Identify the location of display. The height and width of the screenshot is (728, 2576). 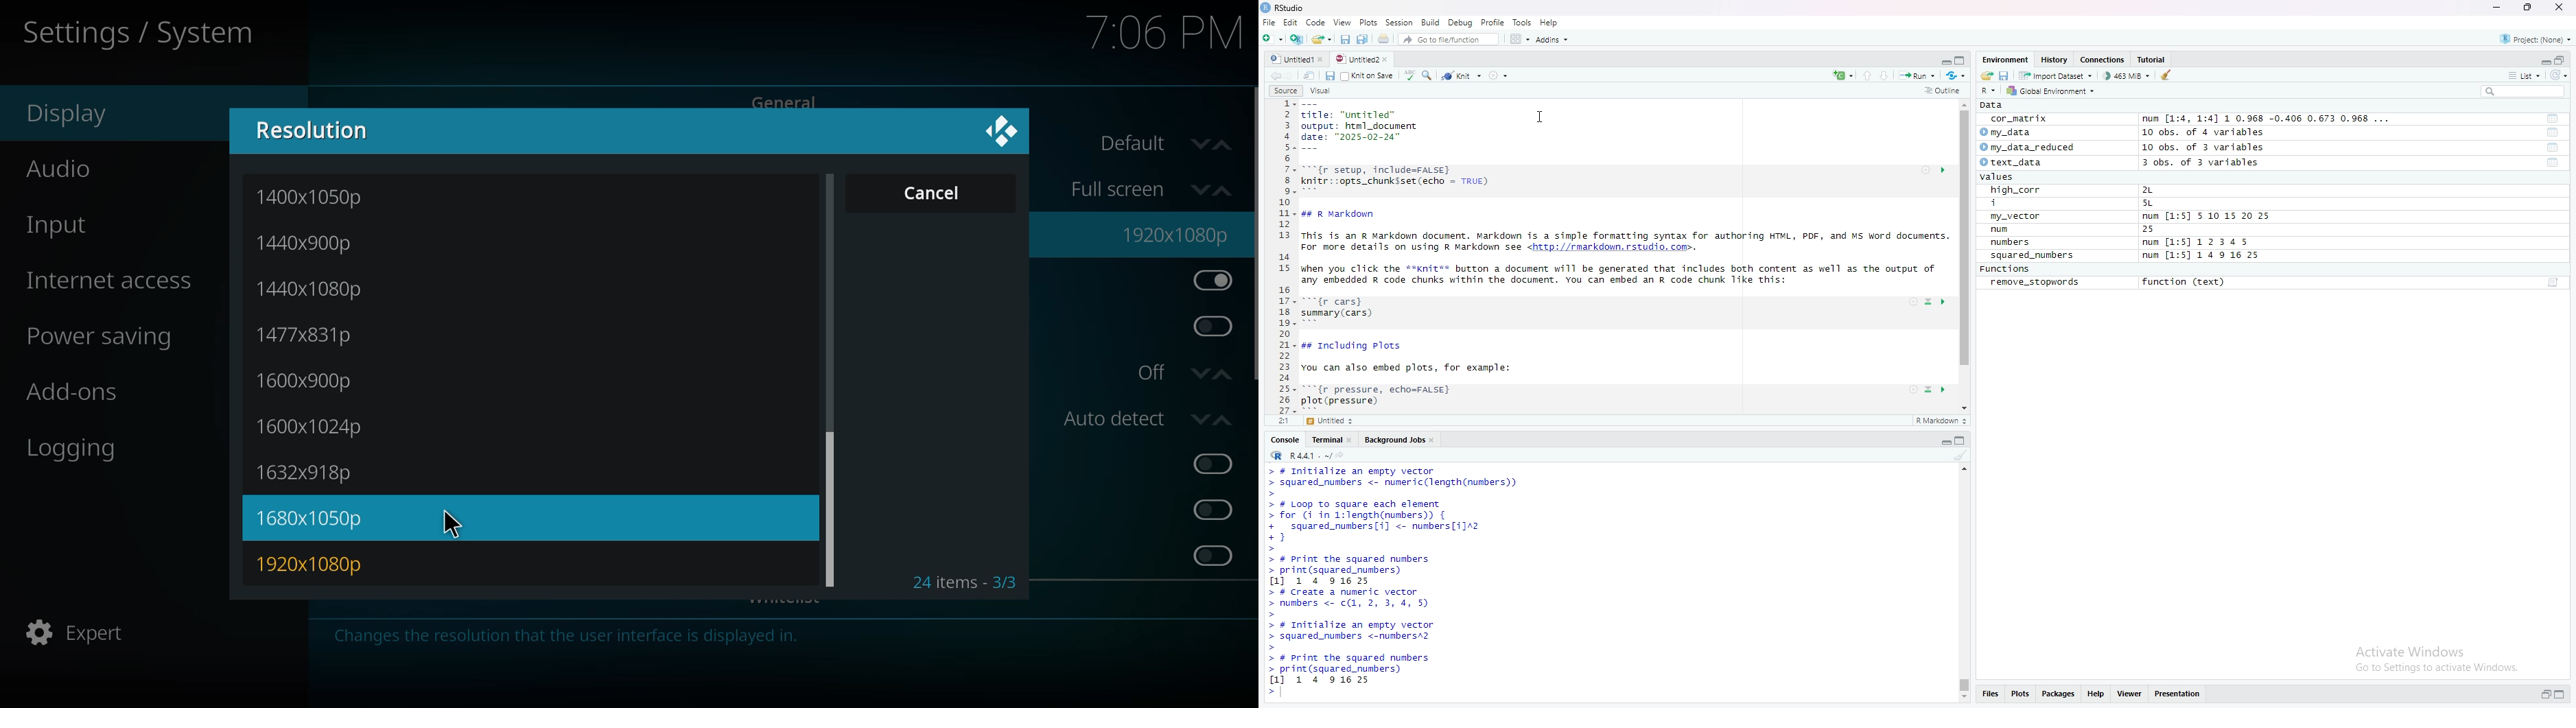
(71, 116).